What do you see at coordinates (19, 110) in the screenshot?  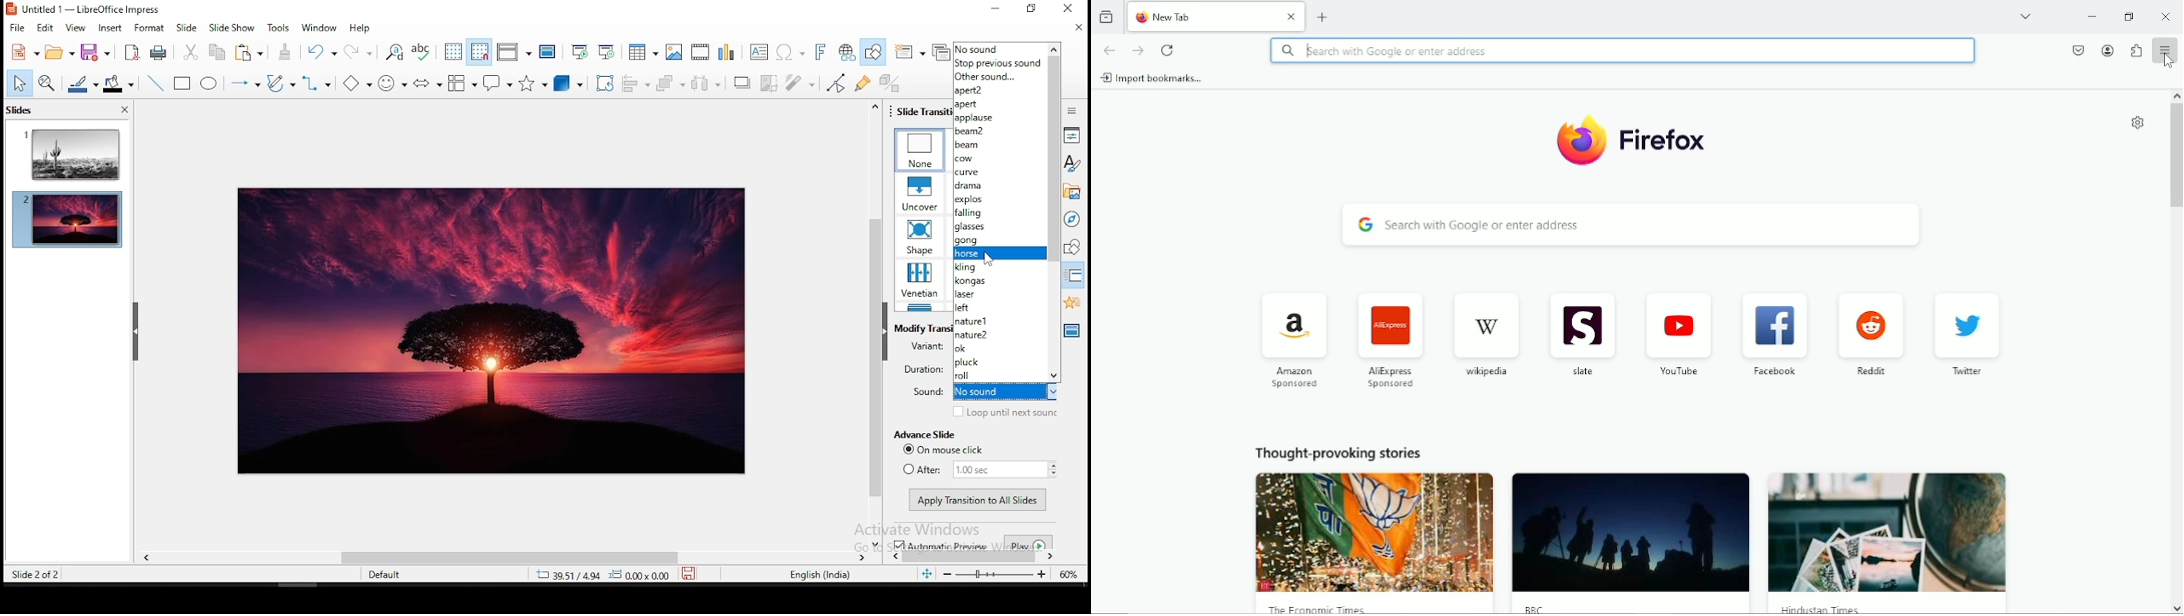 I see `slides` at bounding box center [19, 110].